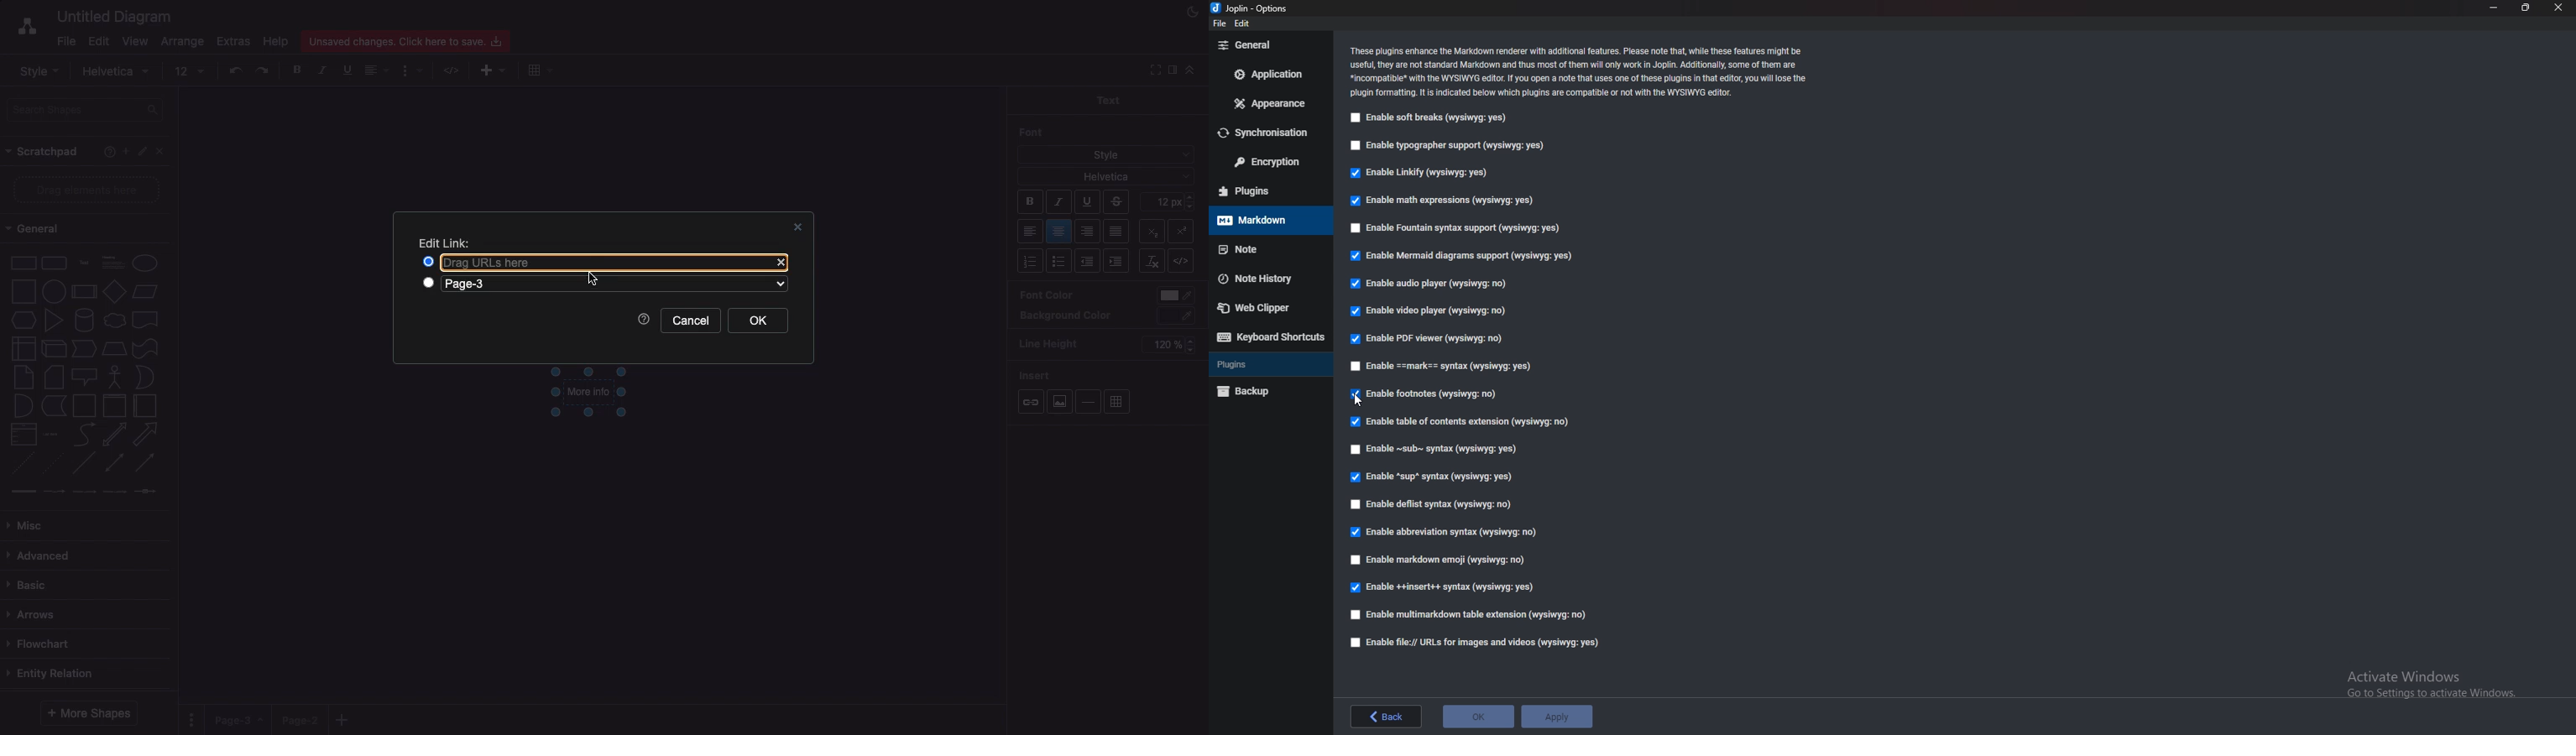 This screenshot has height=756, width=2576. What do you see at coordinates (1270, 103) in the screenshot?
I see `Appearance` at bounding box center [1270, 103].